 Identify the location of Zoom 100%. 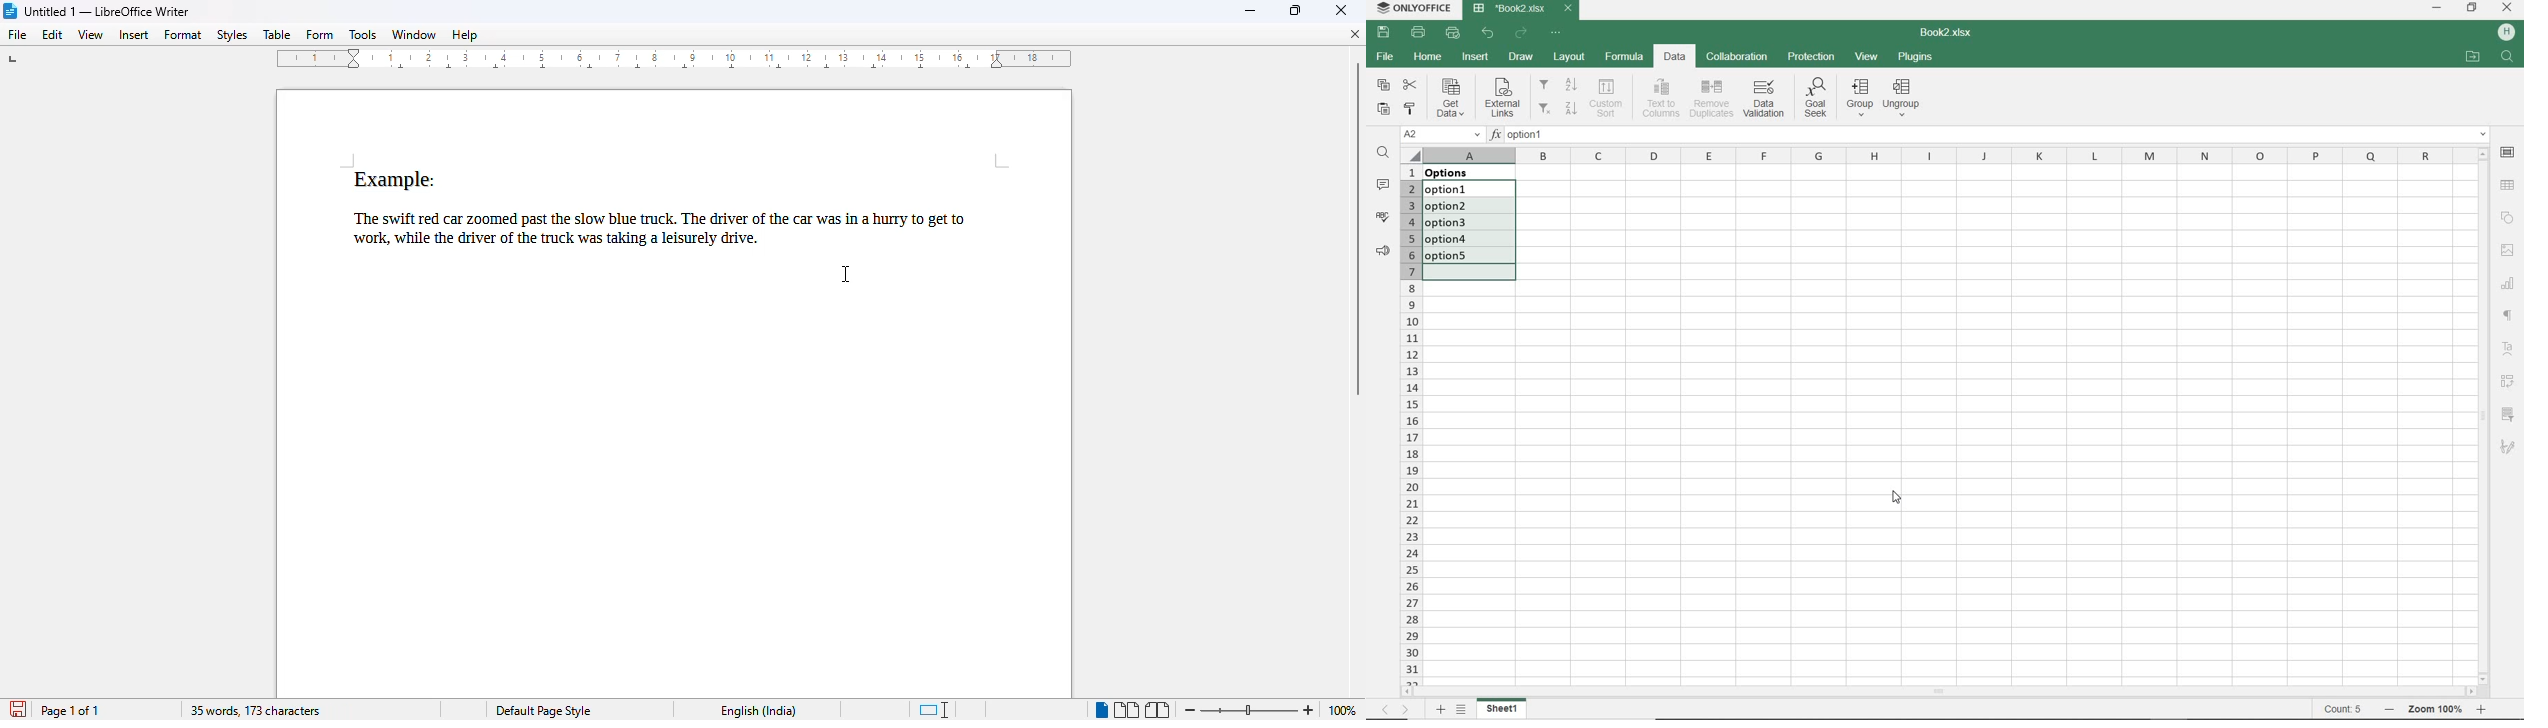
(2438, 709).